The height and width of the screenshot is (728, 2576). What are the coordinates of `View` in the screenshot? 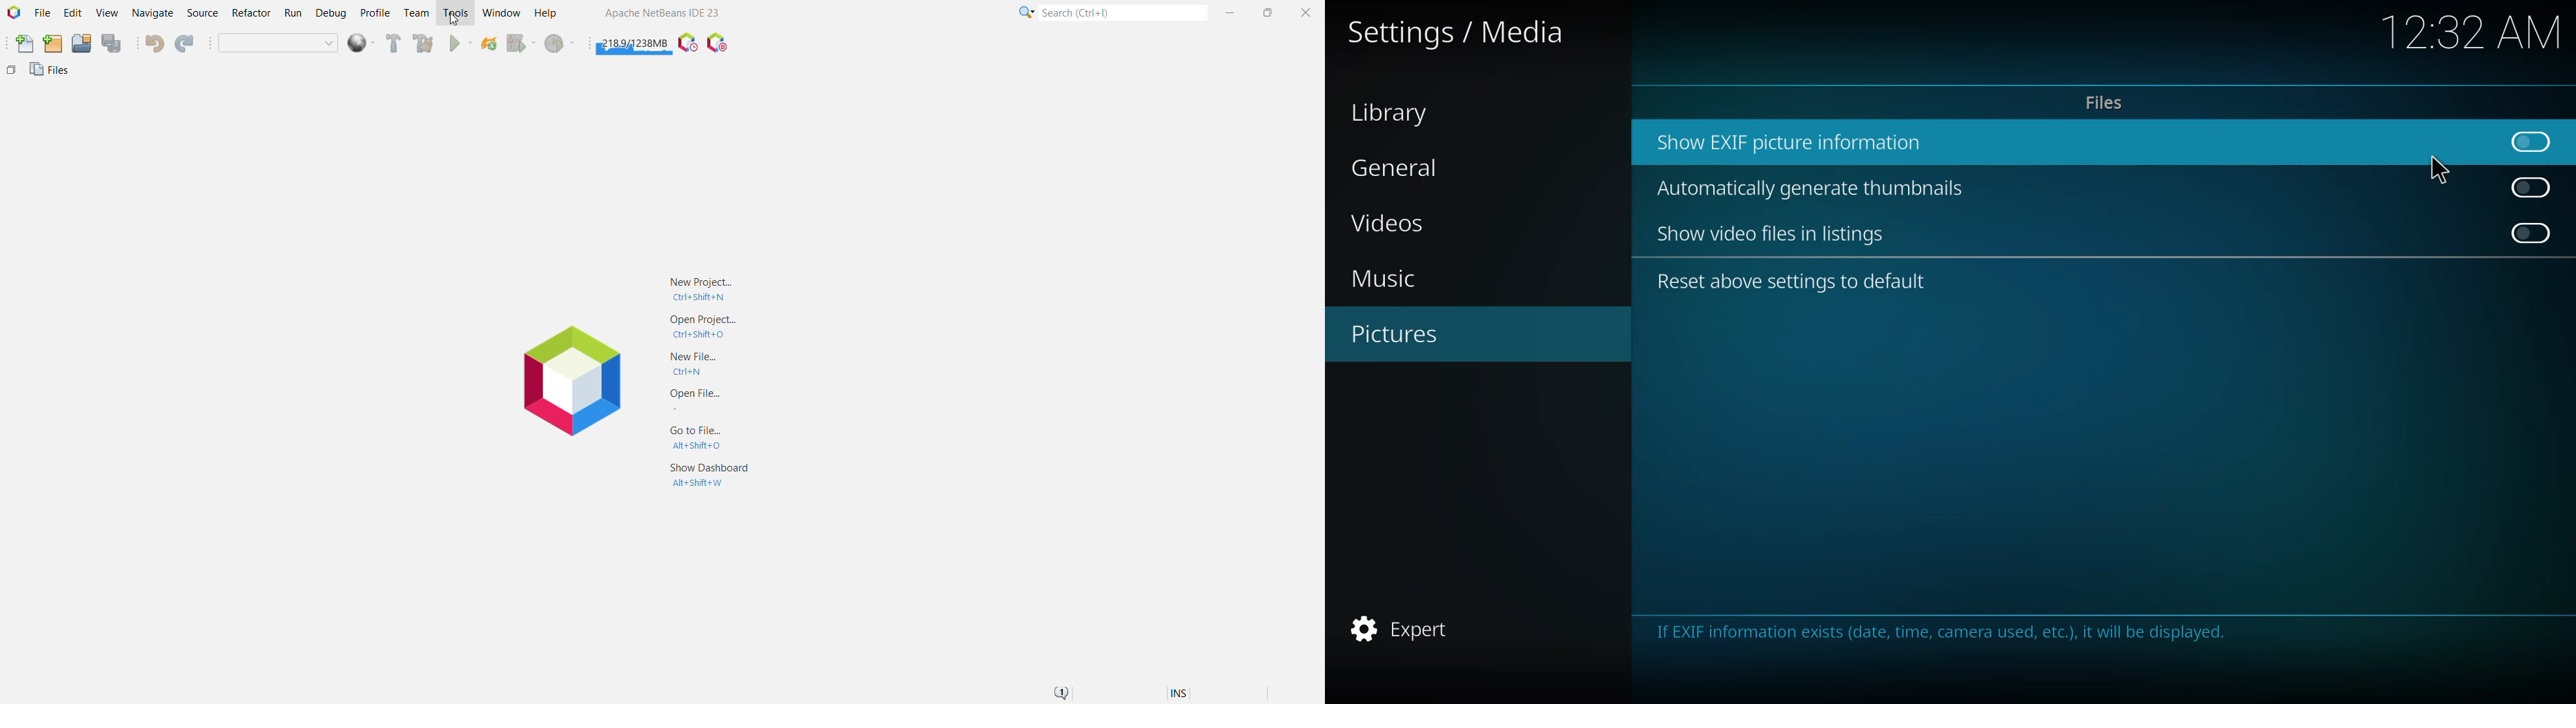 It's located at (106, 14).